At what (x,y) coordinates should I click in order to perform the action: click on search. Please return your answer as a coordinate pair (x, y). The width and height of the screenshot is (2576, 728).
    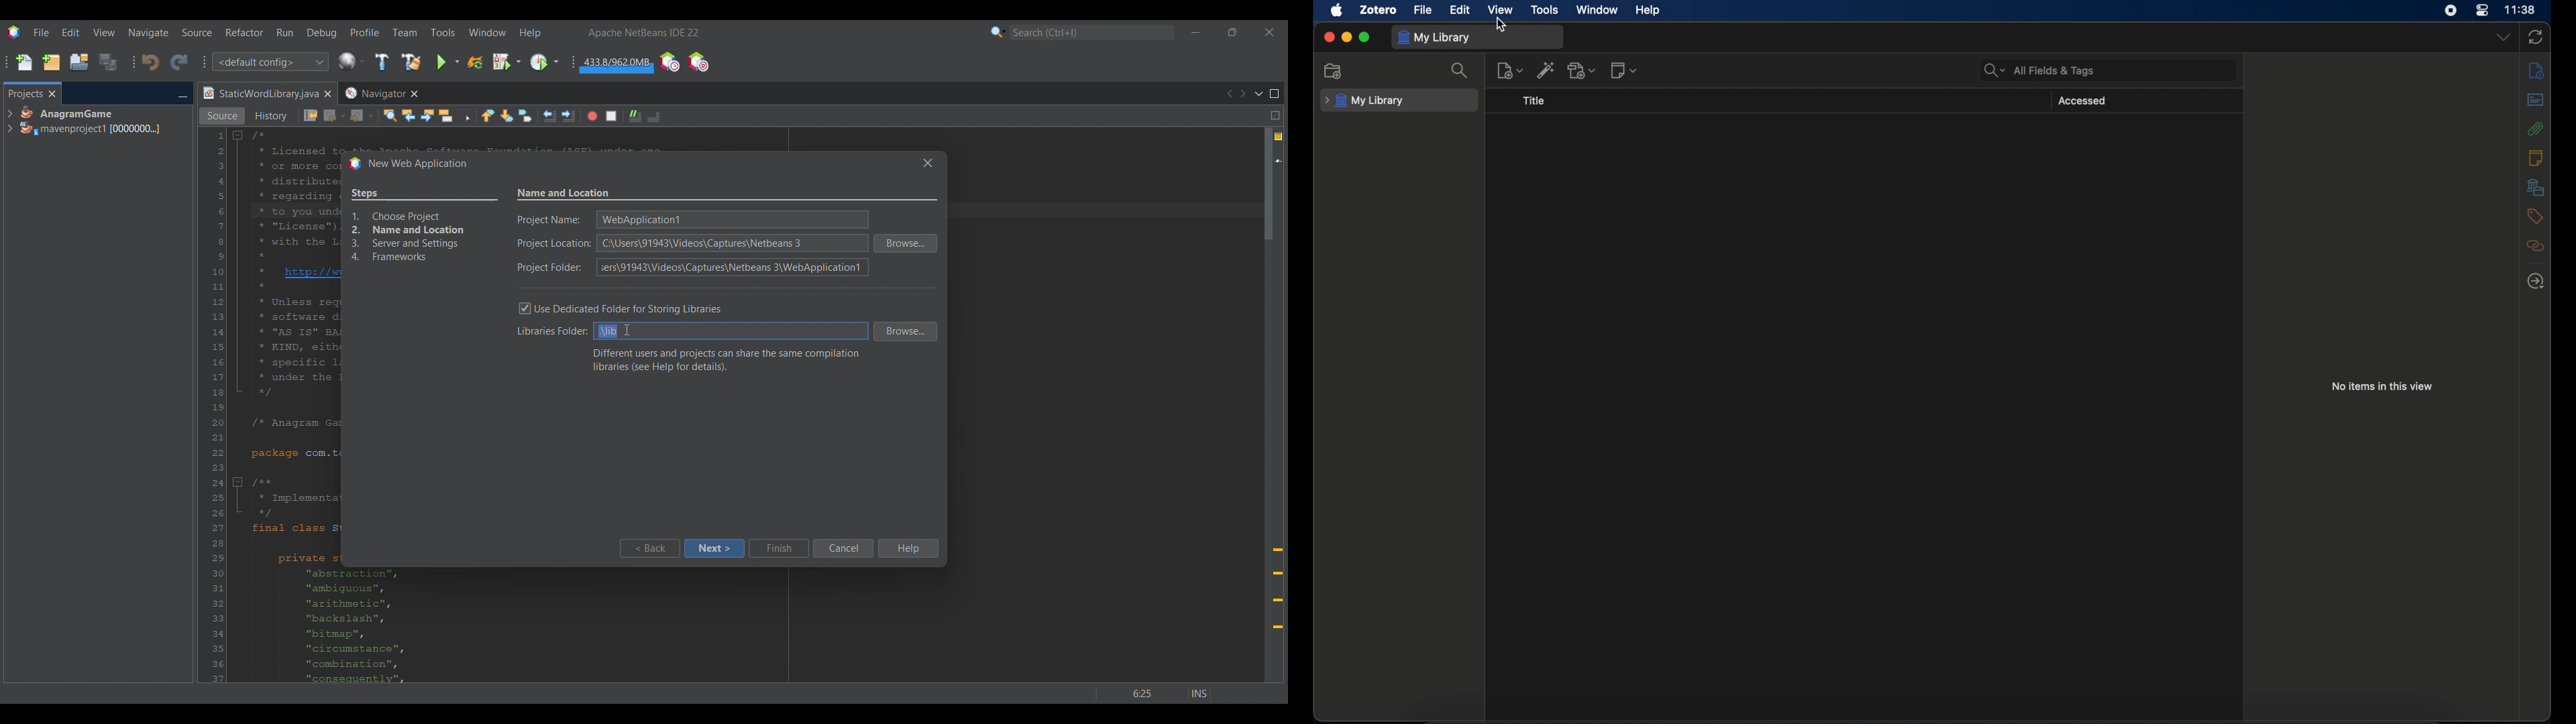
    Looking at the image, I should click on (1460, 70).